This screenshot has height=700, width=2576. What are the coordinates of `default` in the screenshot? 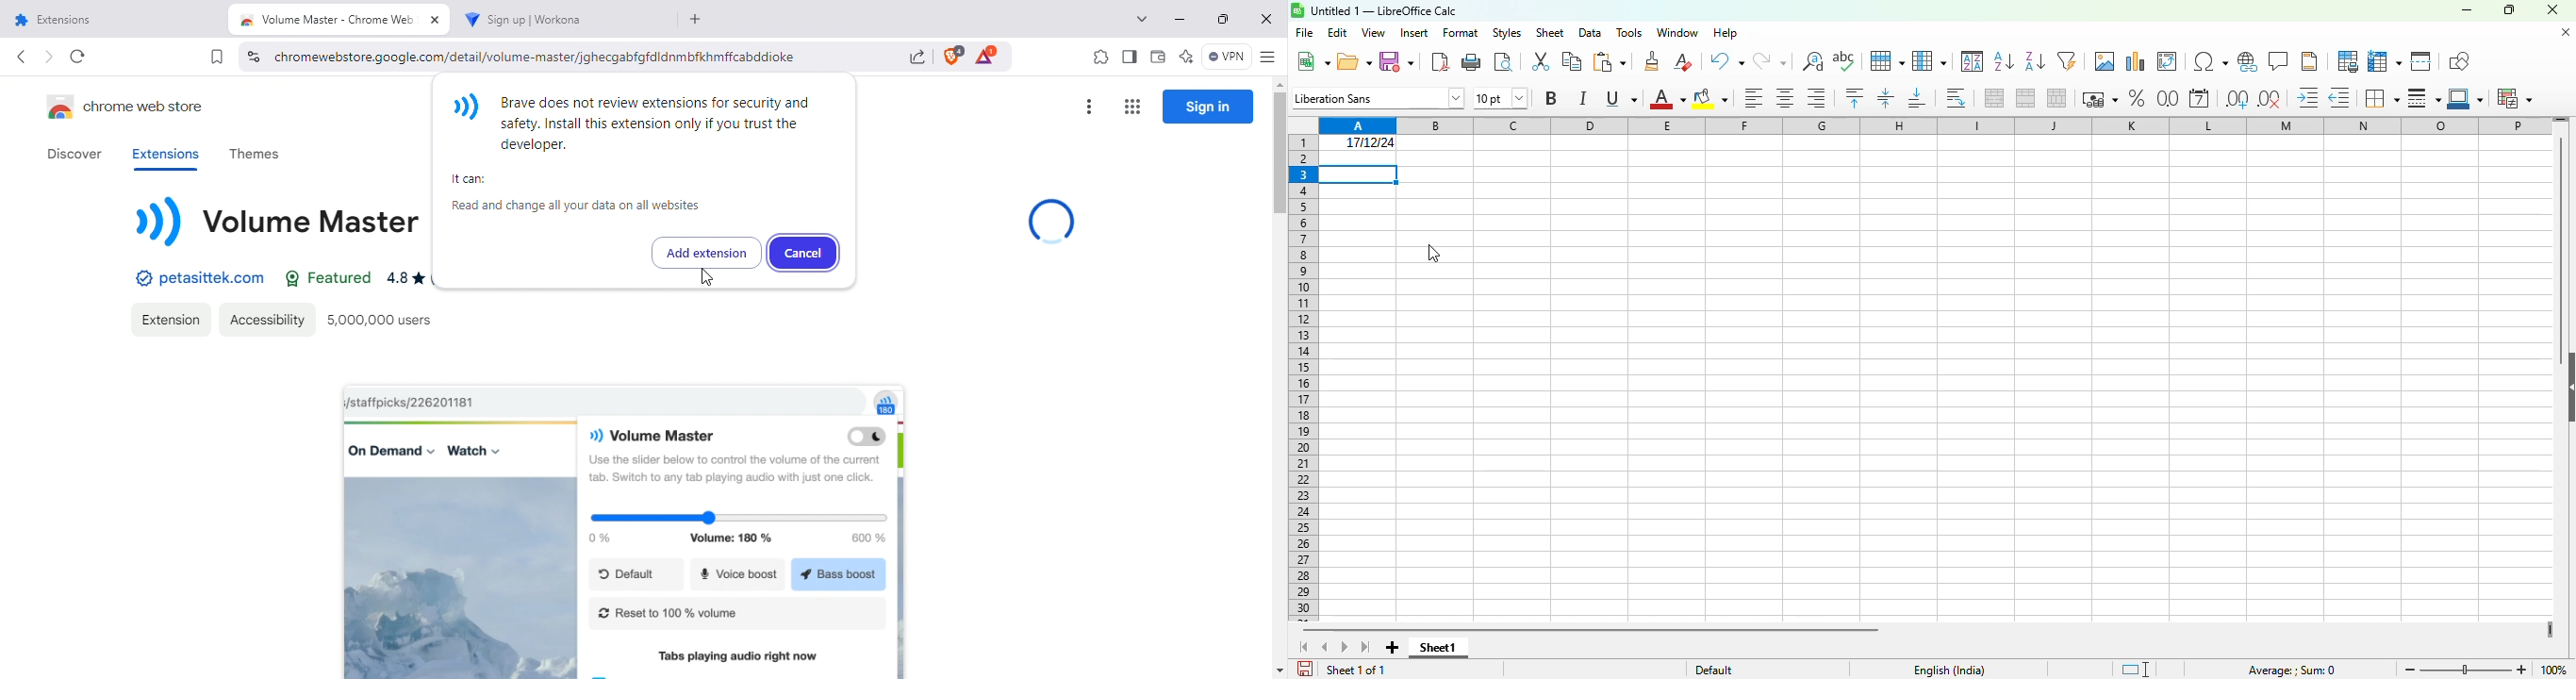 It's located at (1714, 669).